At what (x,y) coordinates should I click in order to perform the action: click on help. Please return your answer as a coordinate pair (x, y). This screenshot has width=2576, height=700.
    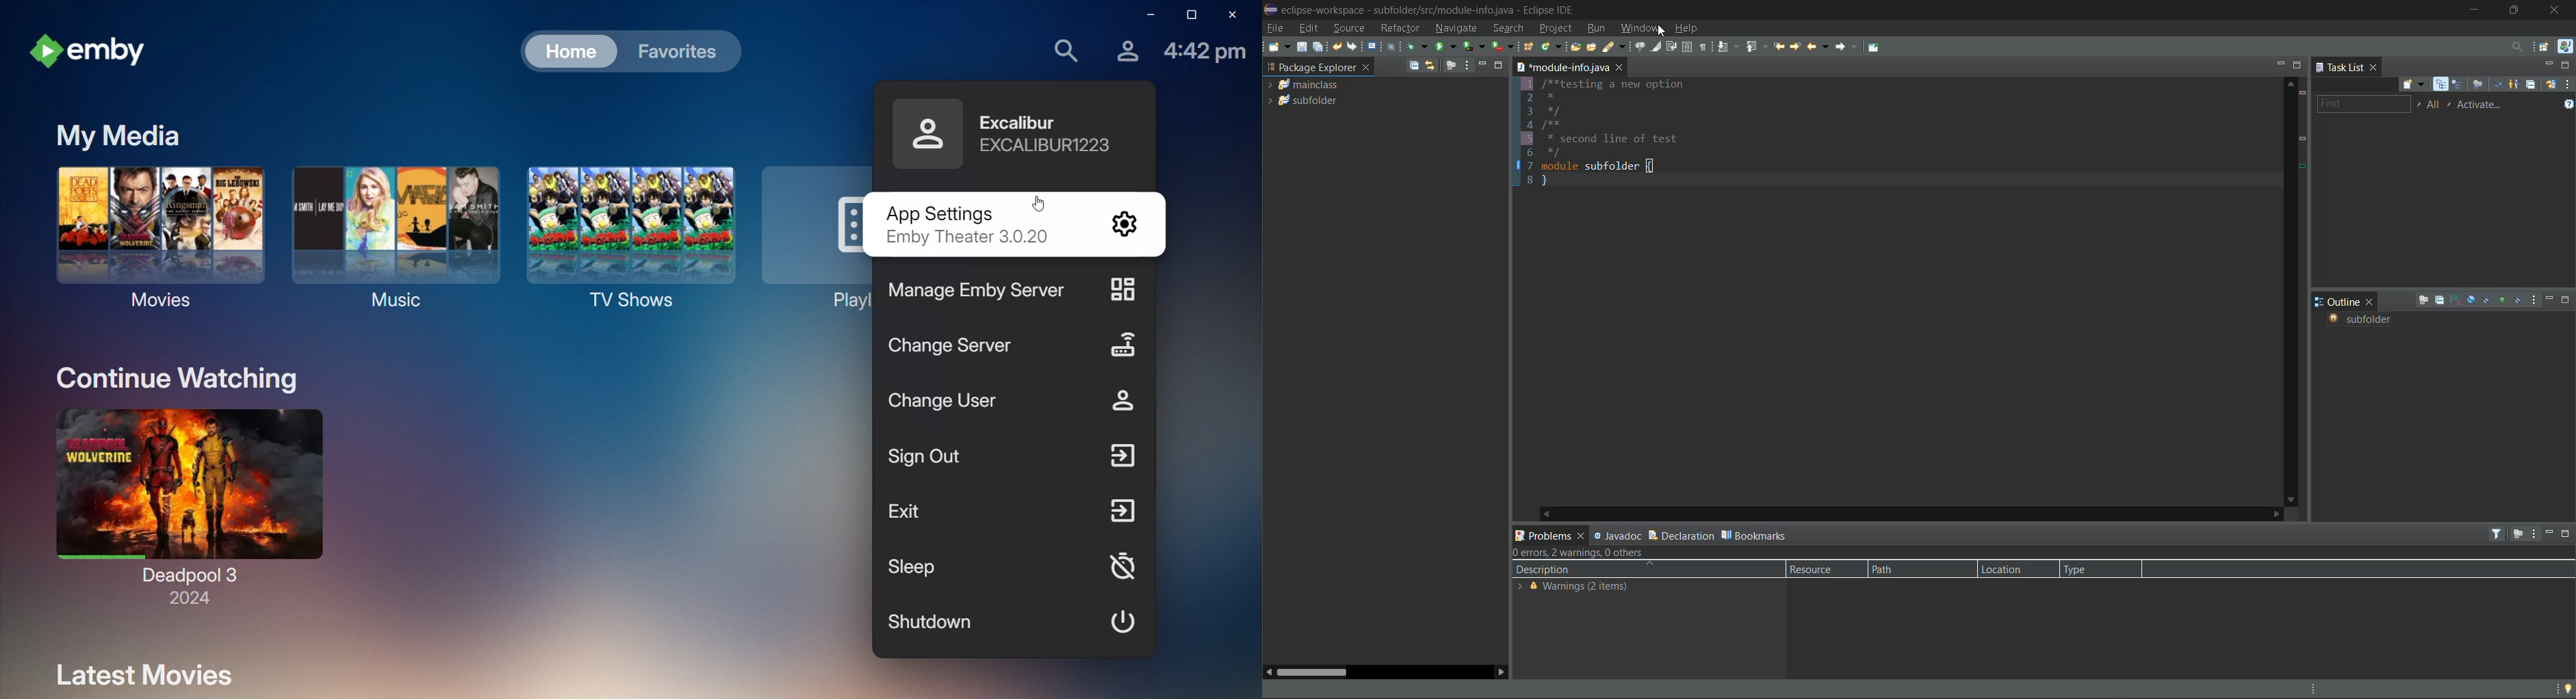
    Looking at the image, I should click on (1692, 29).